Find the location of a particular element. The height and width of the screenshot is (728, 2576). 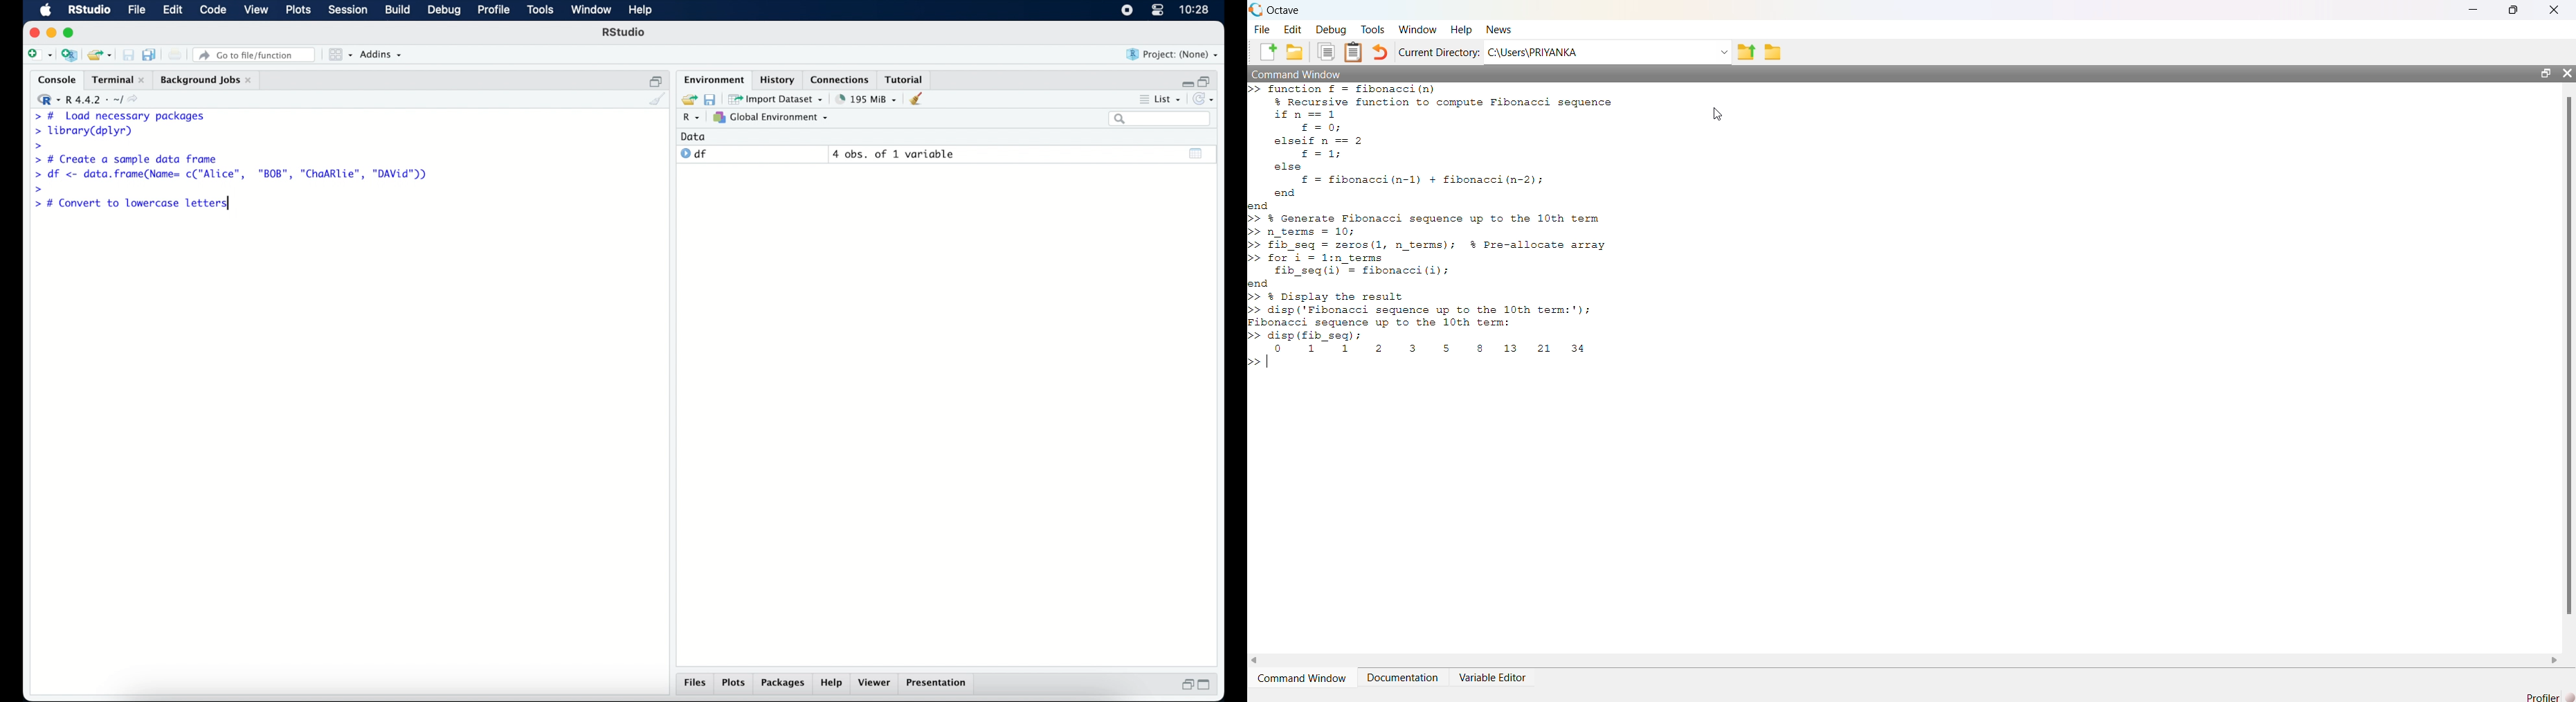

edit is located at coordinates (172, 10).